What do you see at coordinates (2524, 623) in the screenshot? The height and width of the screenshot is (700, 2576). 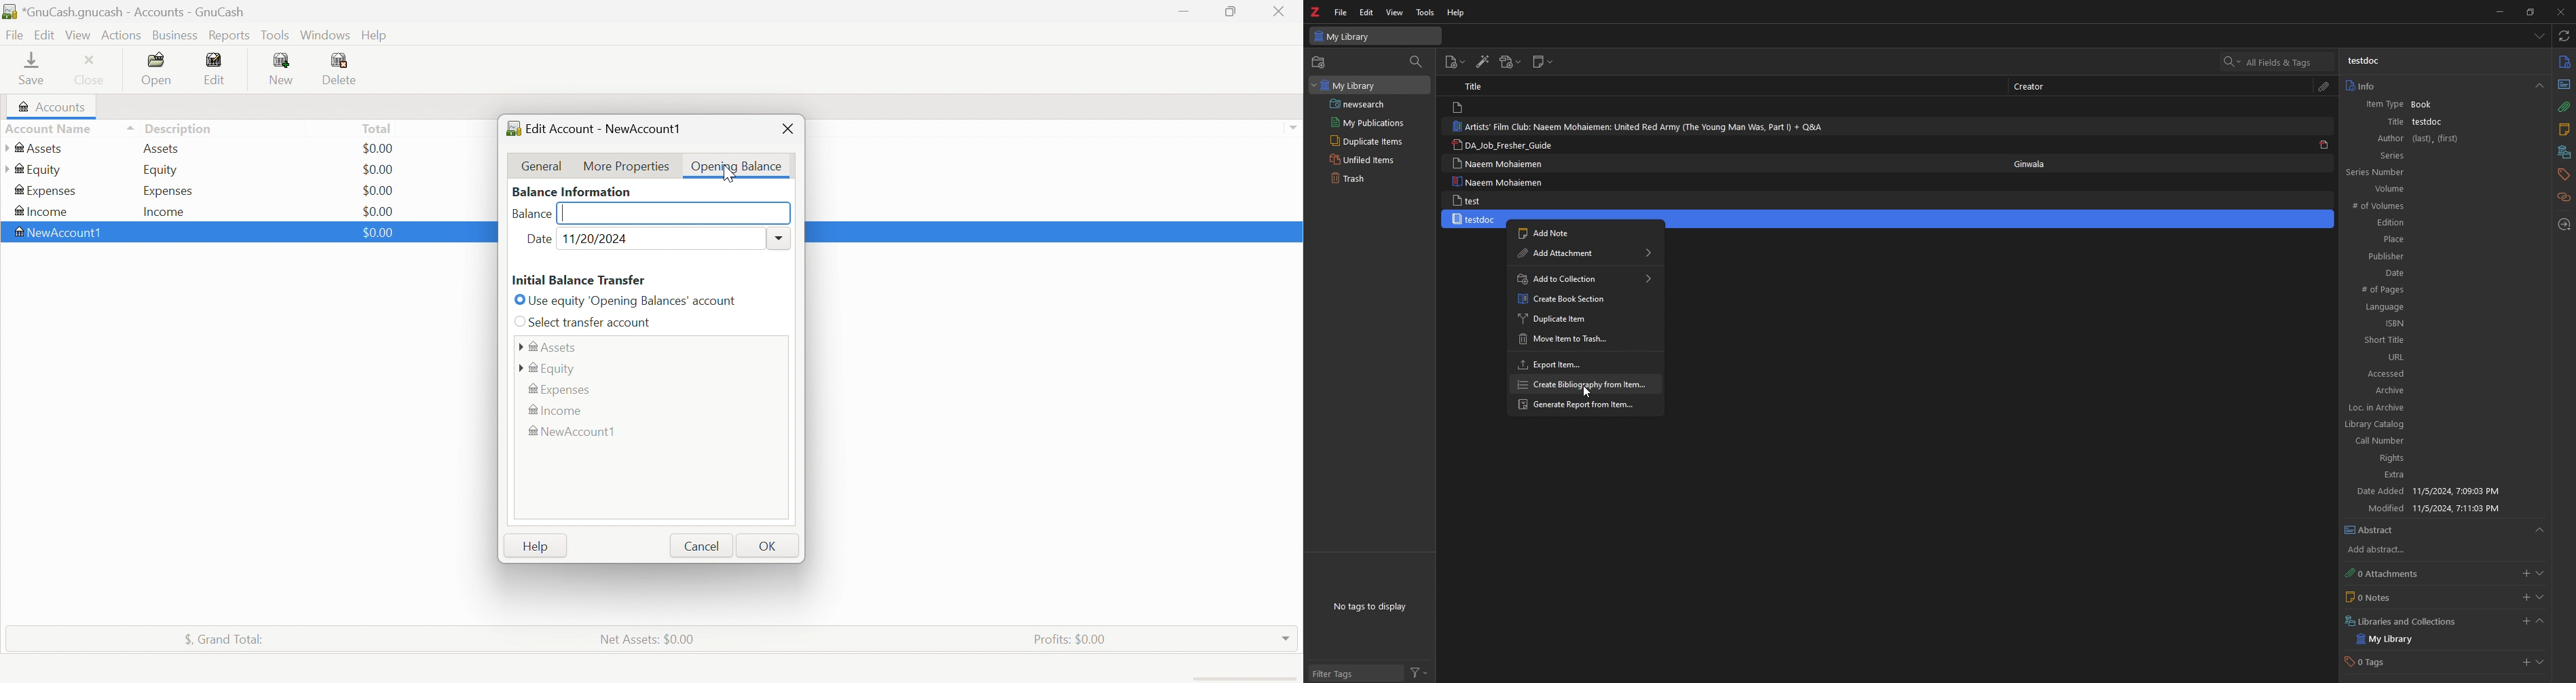 I see `add libraries or collection` at bounding box center [2524, 623].